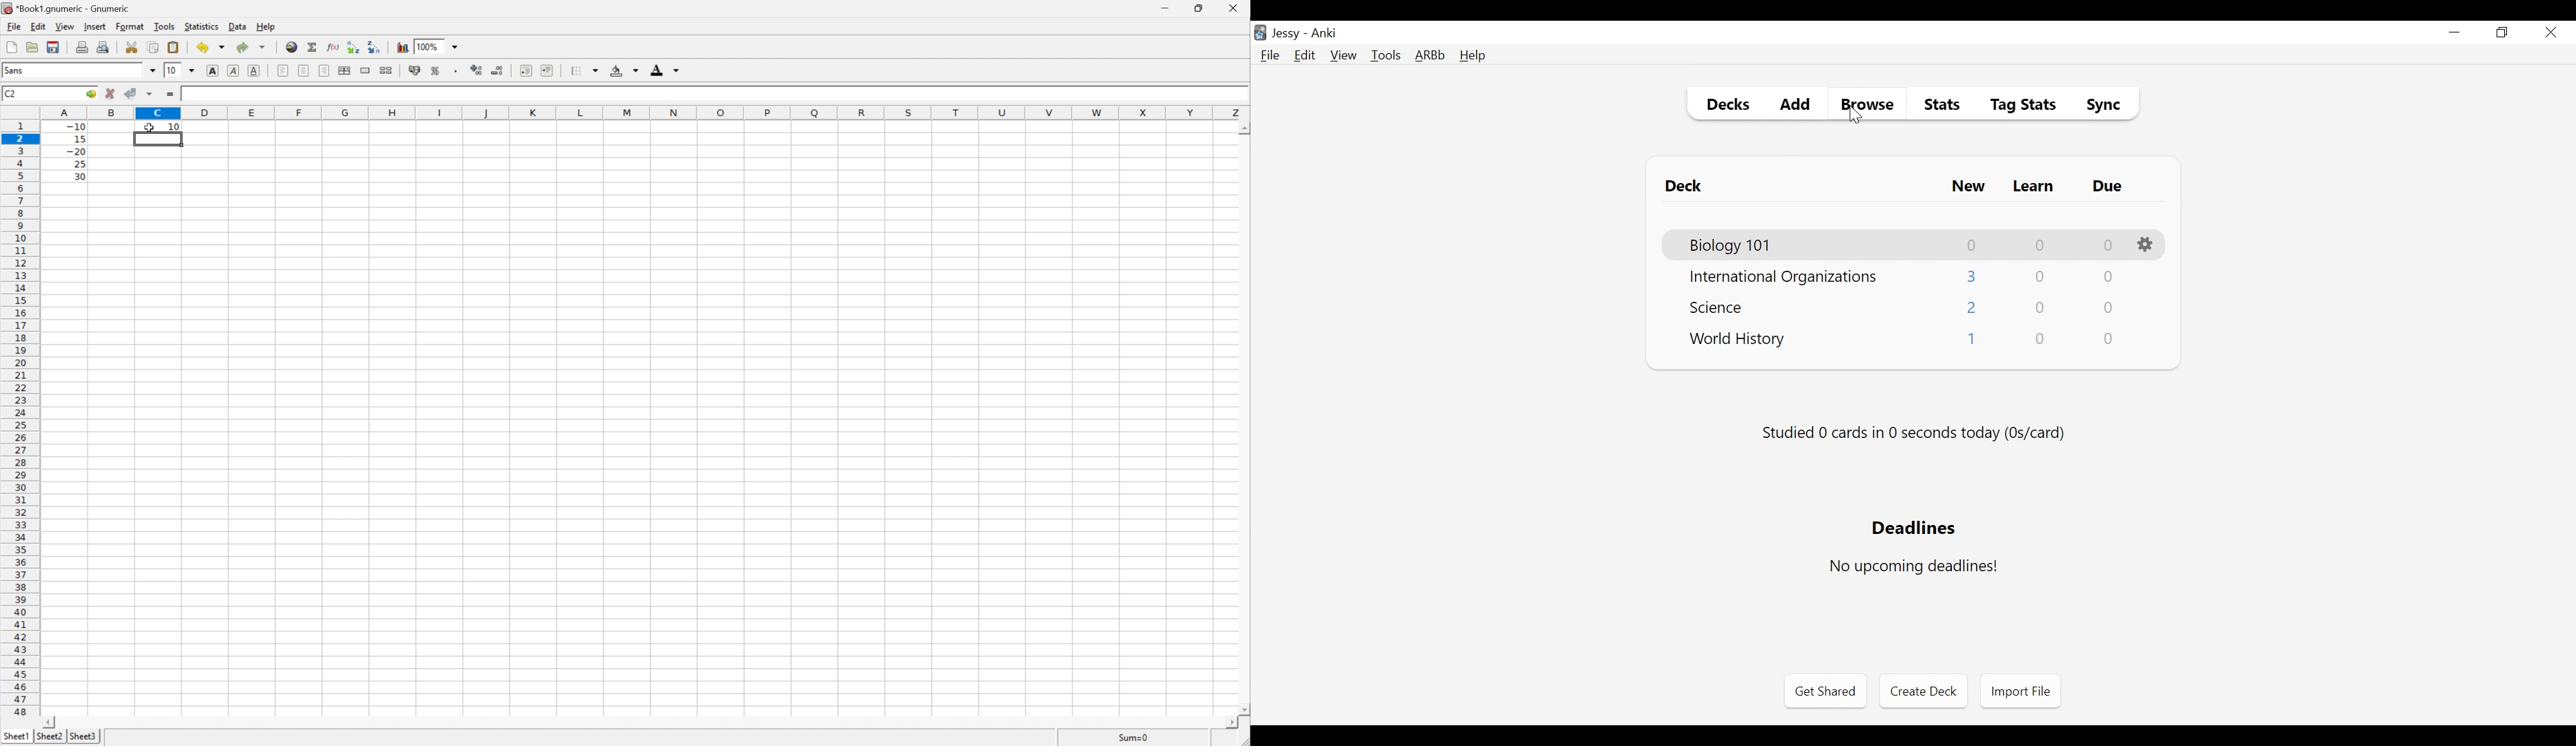  Describe the element at coordinates (646, 112) in the screenshot. I see `Column names` at that location.